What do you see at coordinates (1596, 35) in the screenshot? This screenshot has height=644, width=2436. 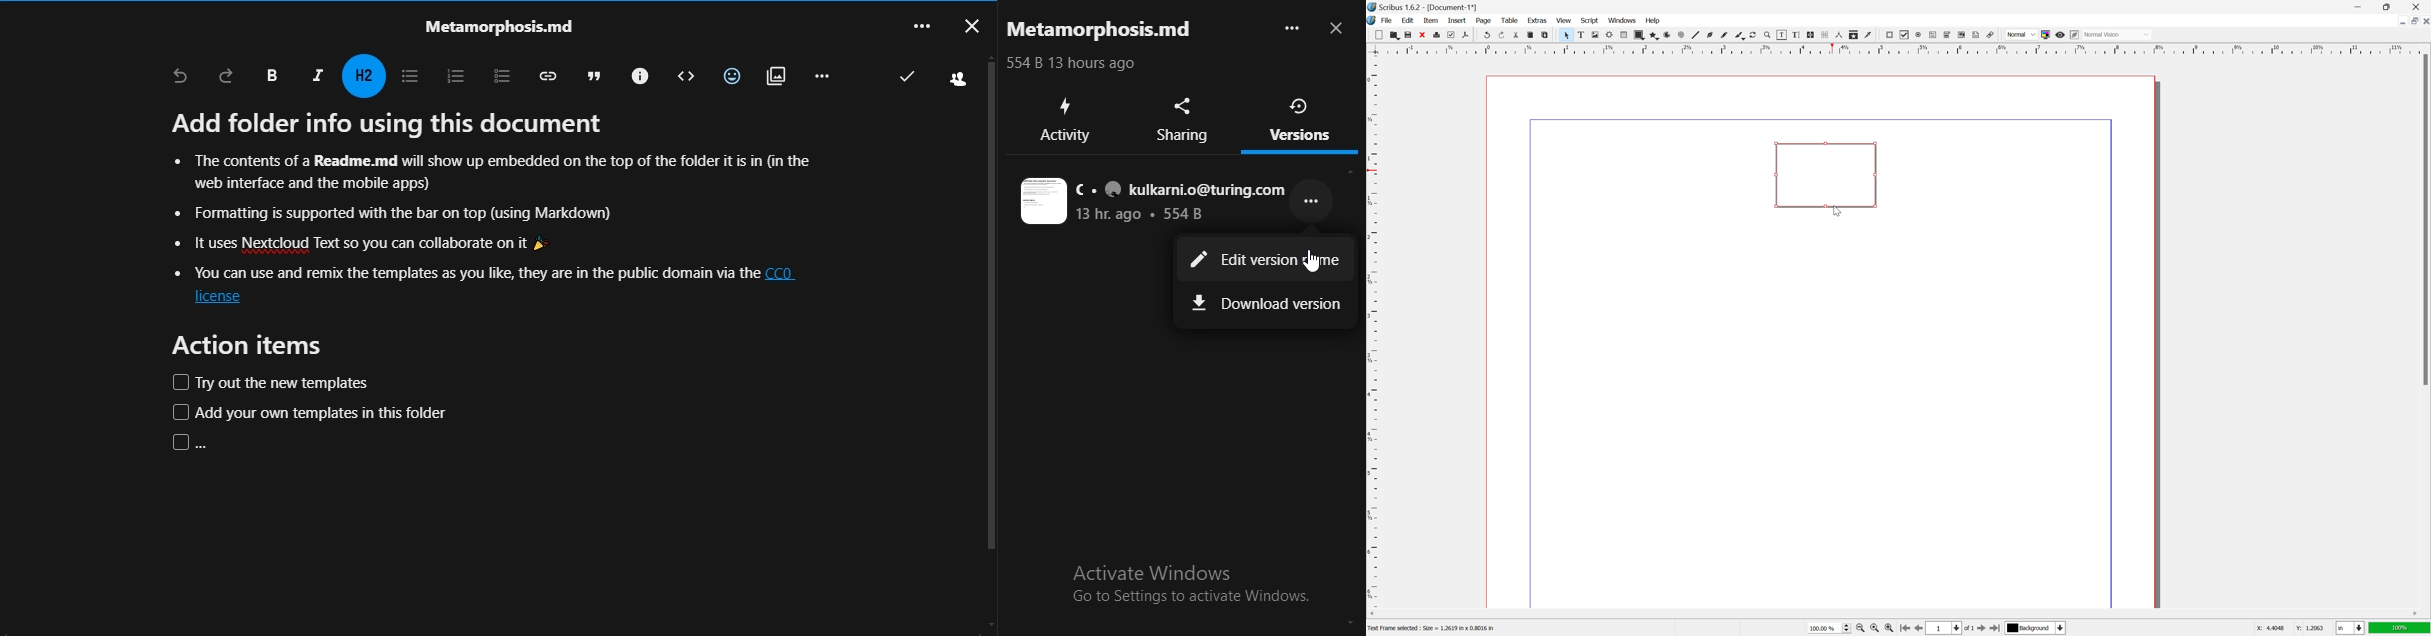 I see `image frame` at bounding box center [1596, 35].